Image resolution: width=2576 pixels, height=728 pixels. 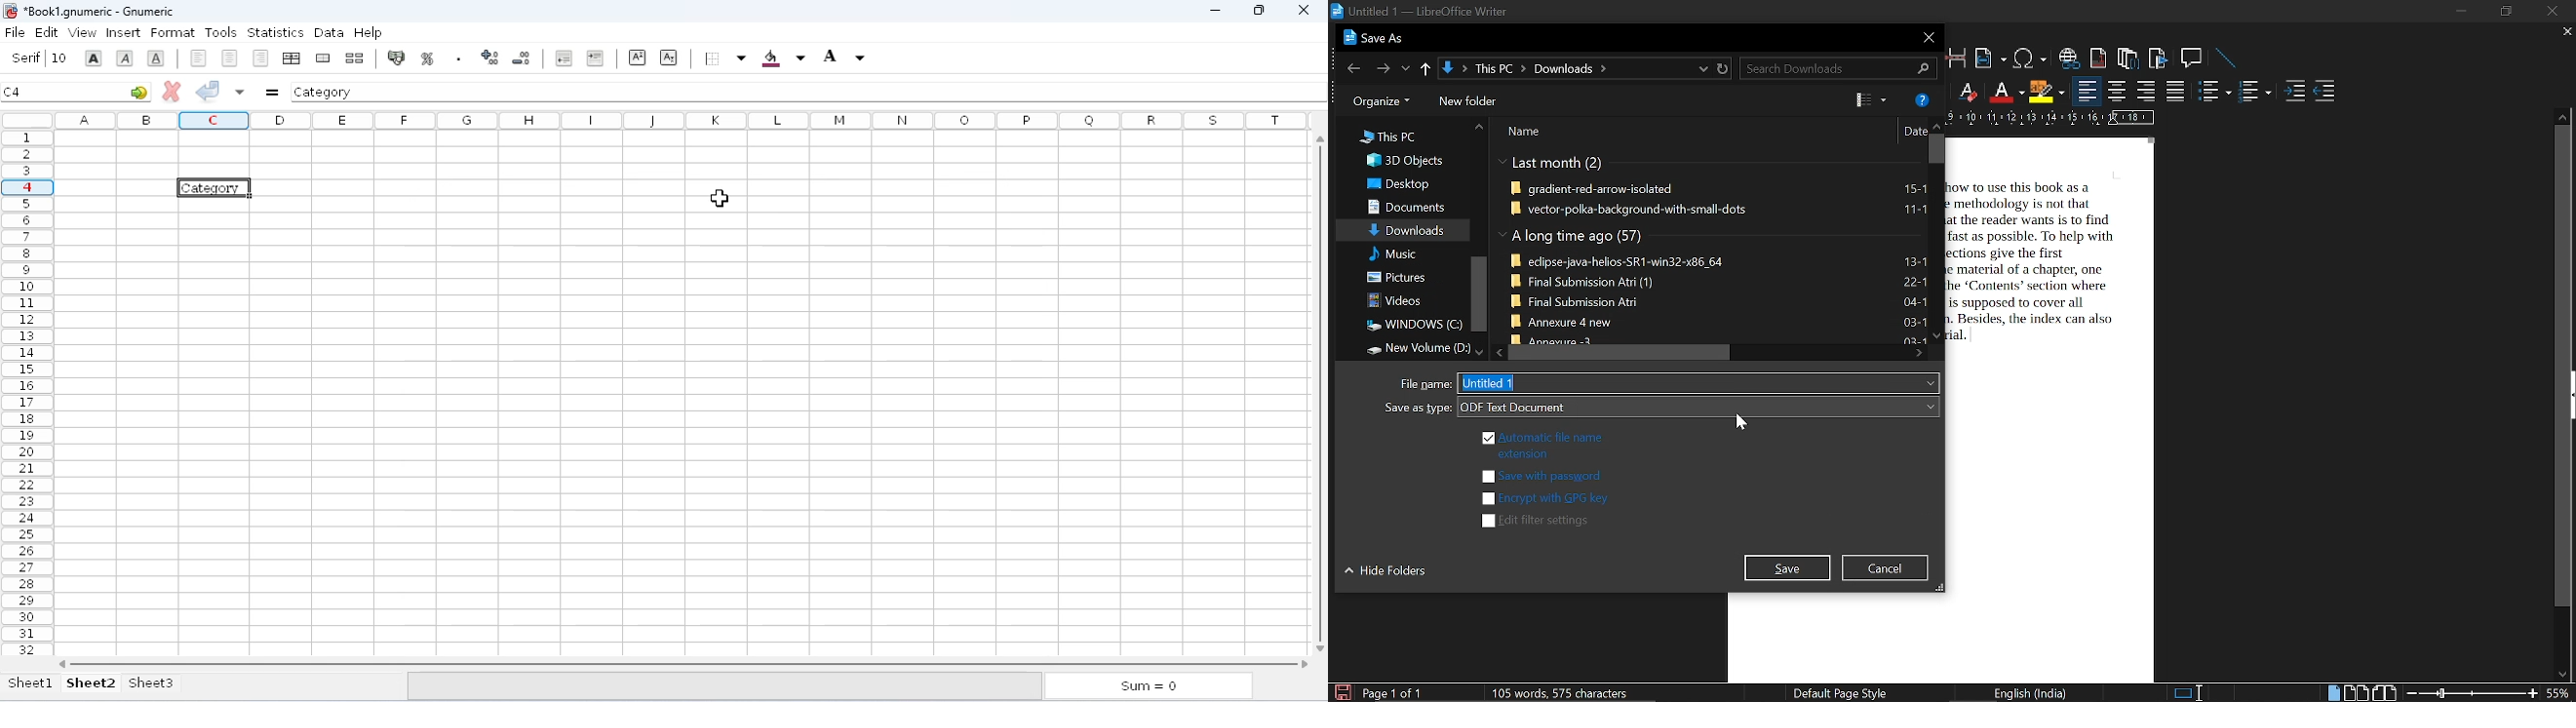 What do you see at coordinates (1477, 295) in the screenshot?
I see `vertical scrollbar` at bounding box center [1477, 295].